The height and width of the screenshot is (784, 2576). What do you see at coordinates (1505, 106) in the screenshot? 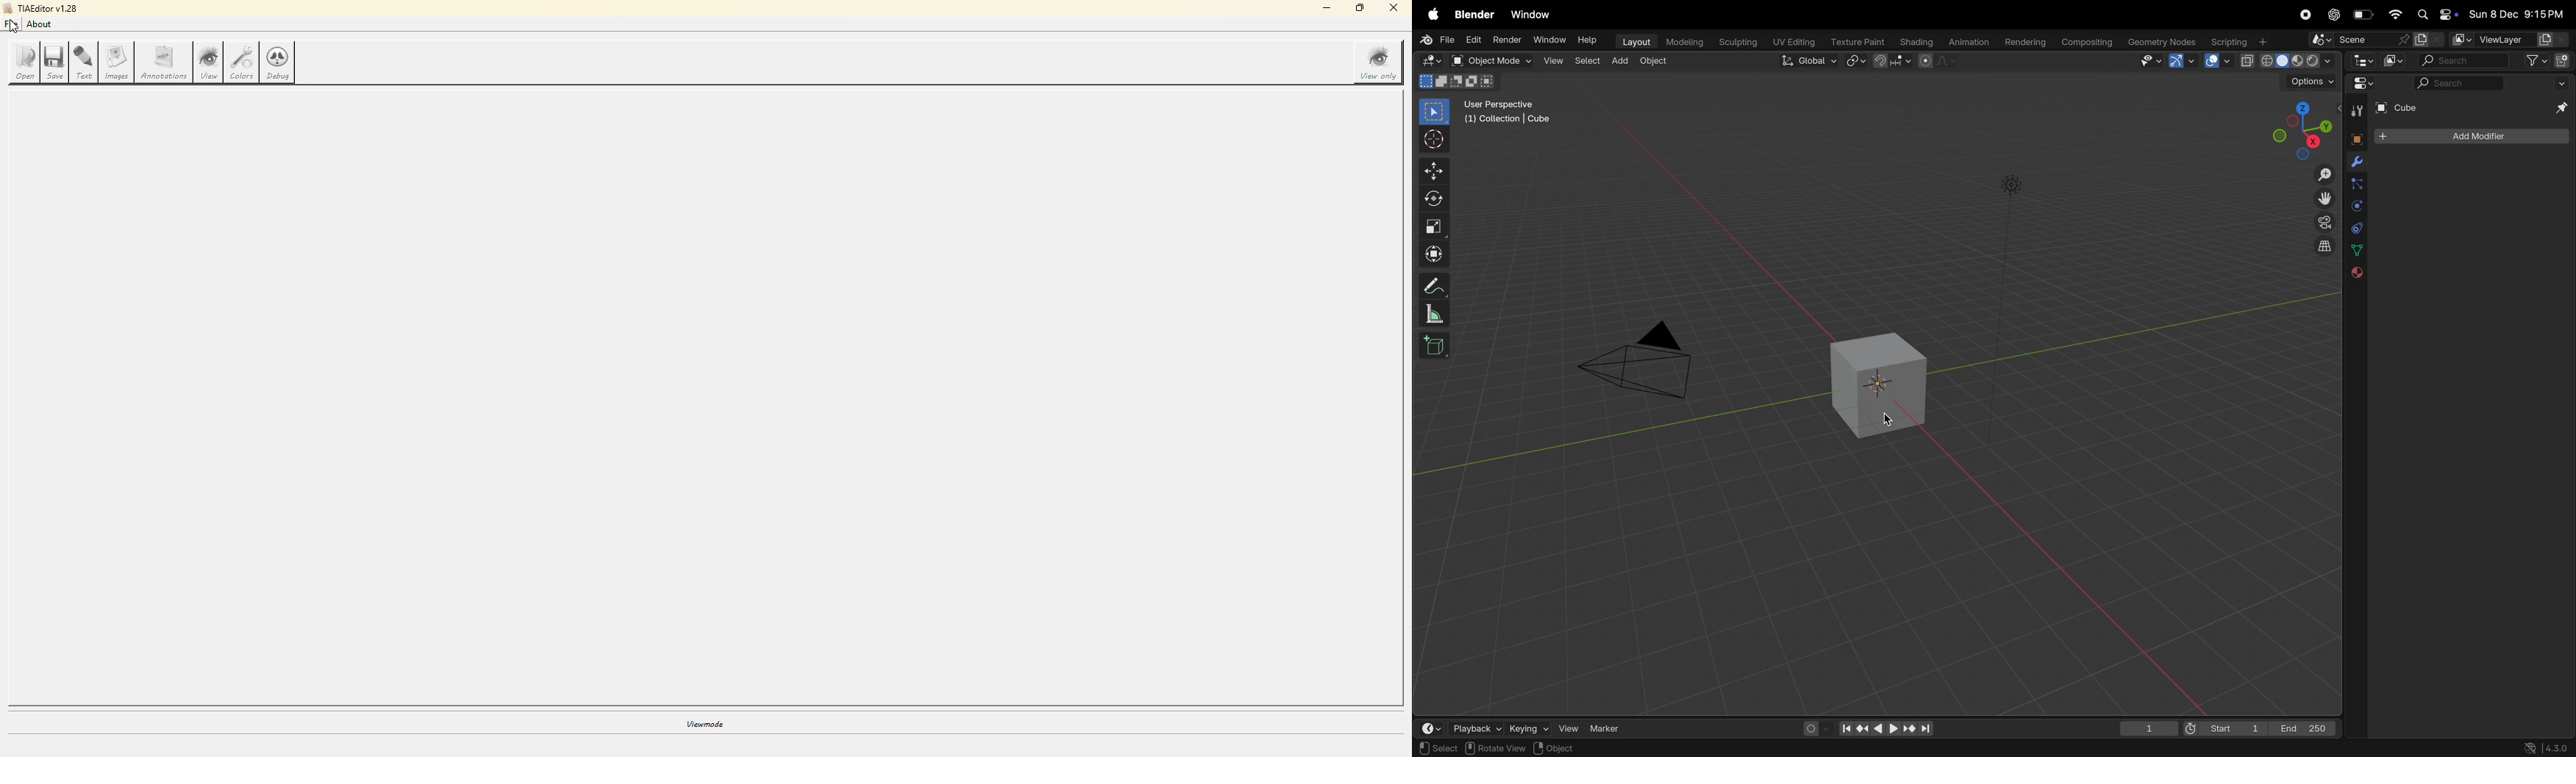
I see `use erception` at bounding box center [1505, 106].